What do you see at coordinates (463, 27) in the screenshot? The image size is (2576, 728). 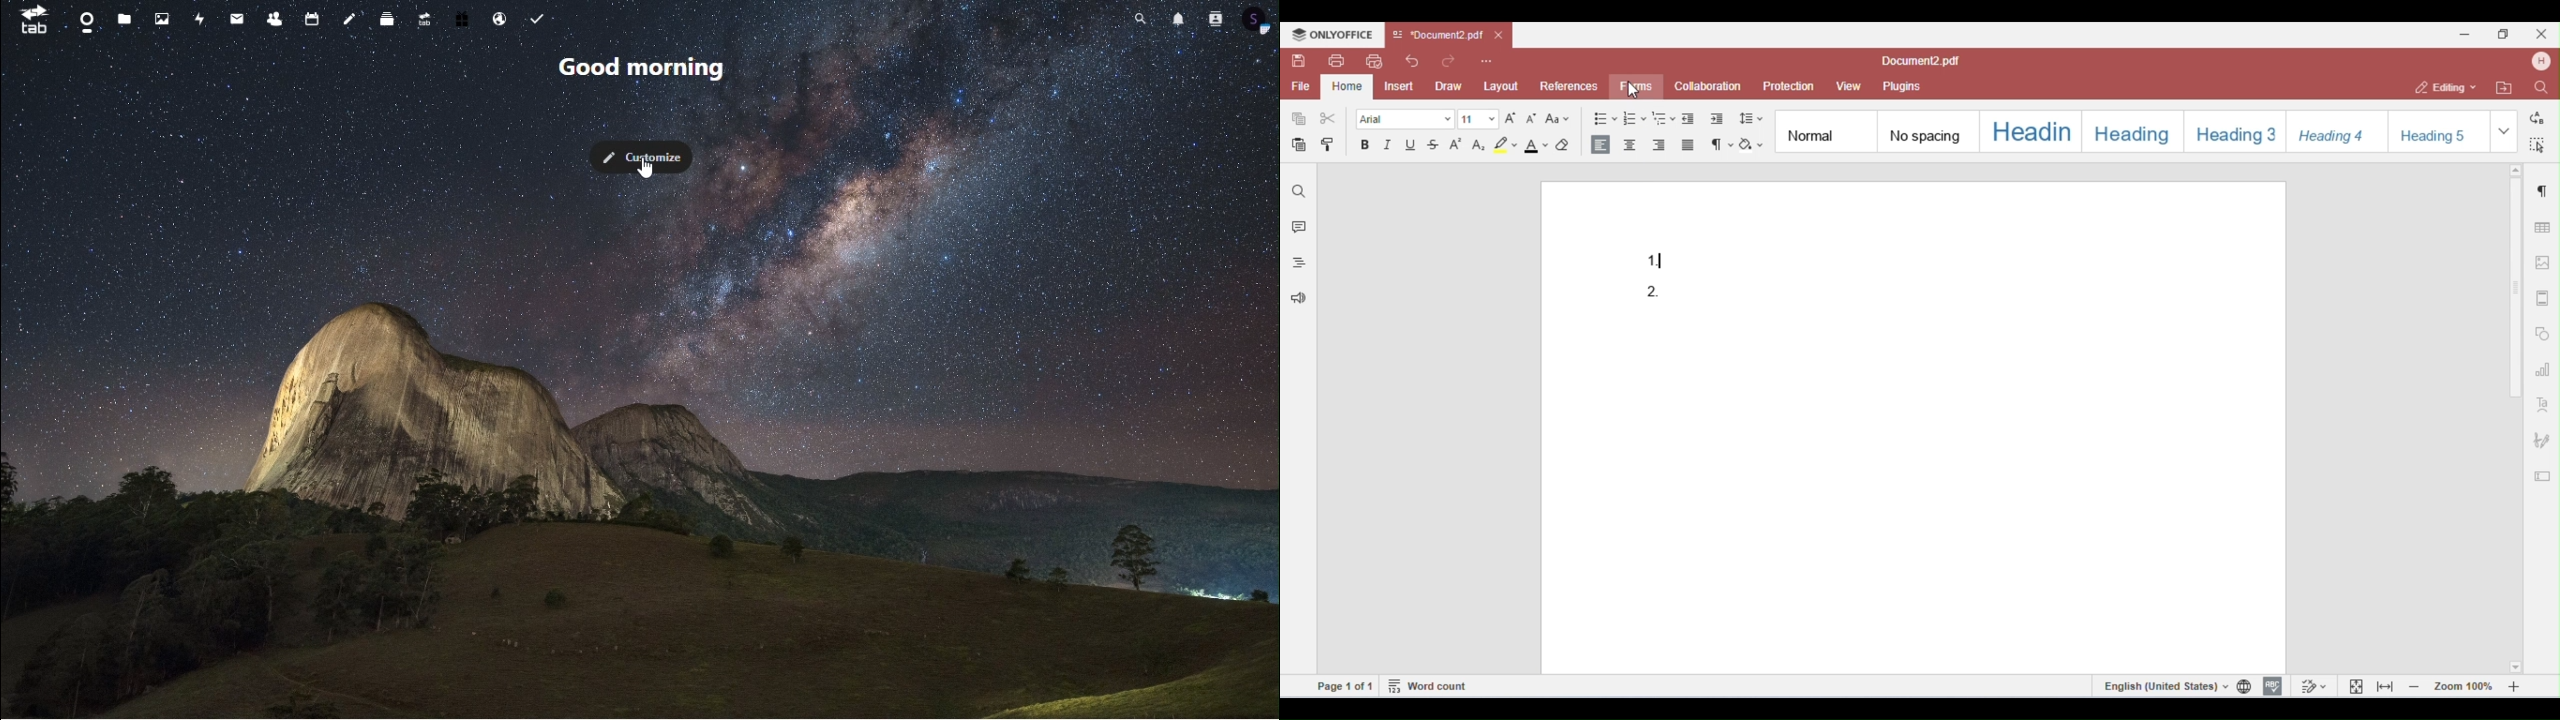 I see `free trial` at bounding box center [463, 27].